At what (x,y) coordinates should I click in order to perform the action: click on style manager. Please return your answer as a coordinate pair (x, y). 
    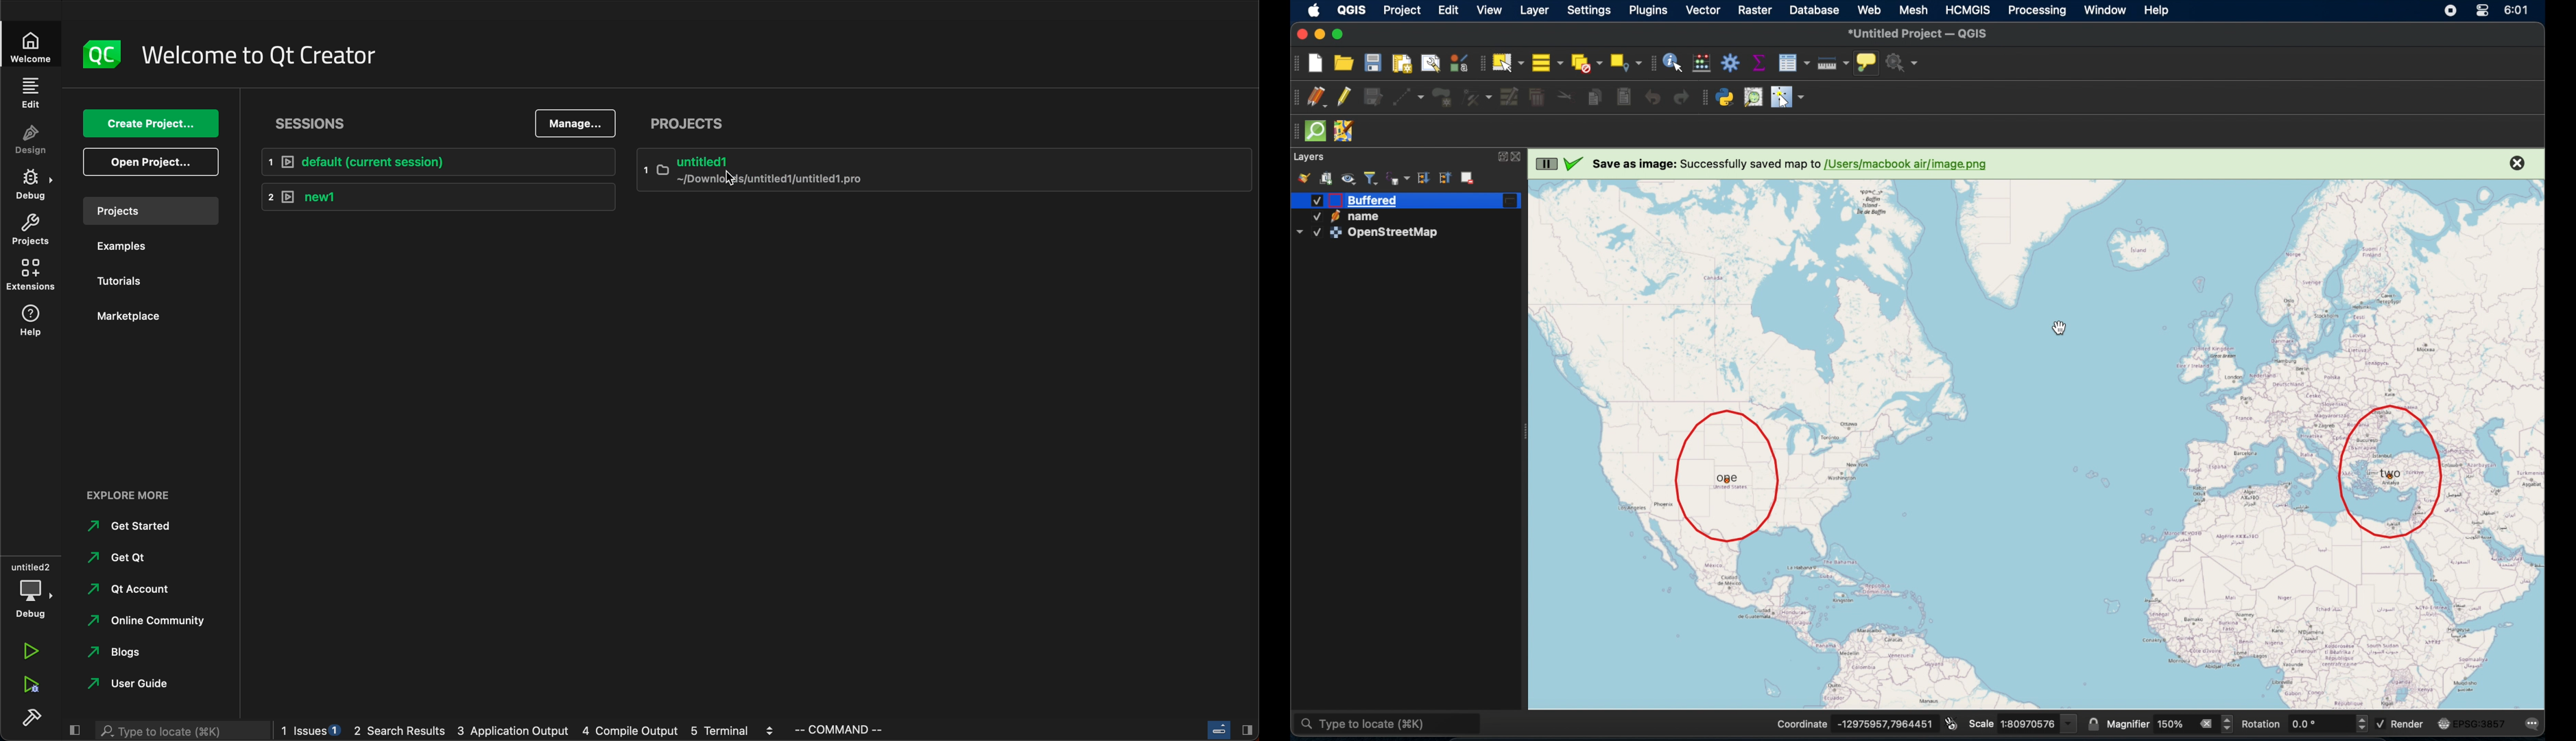
    Looking at the image, I should click on (1305, 178).